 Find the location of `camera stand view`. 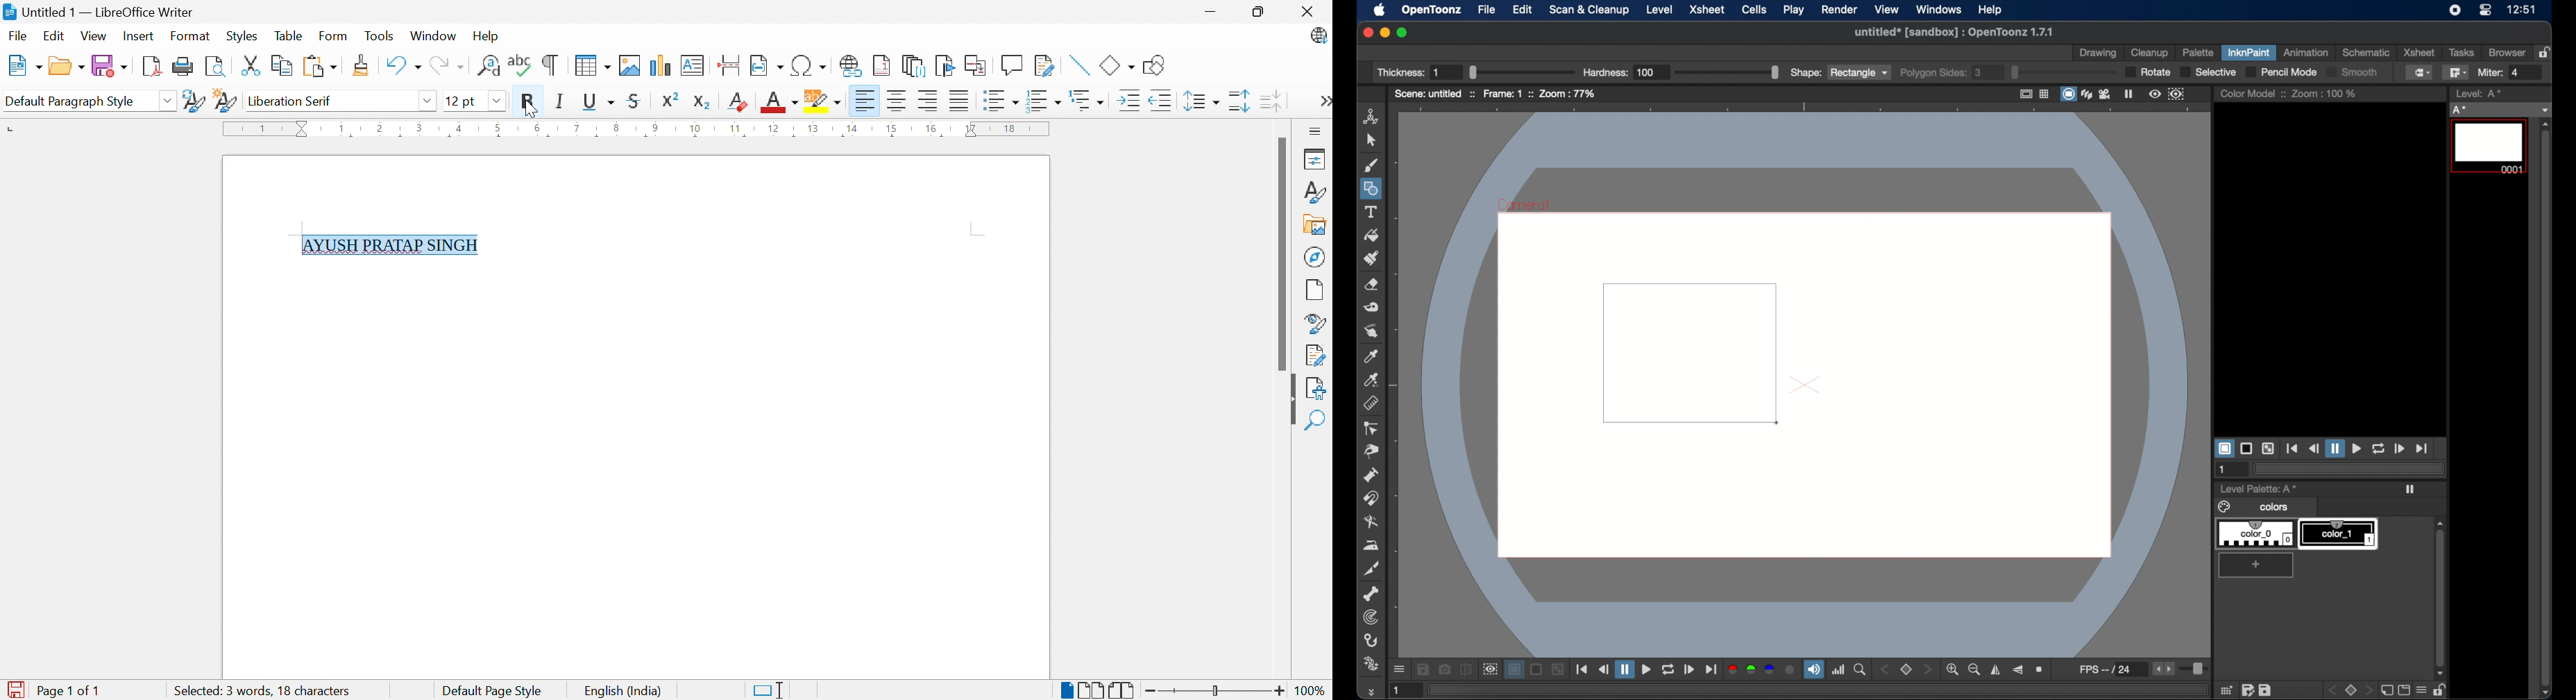

camera stand view is located at coordinates (2068, 93).